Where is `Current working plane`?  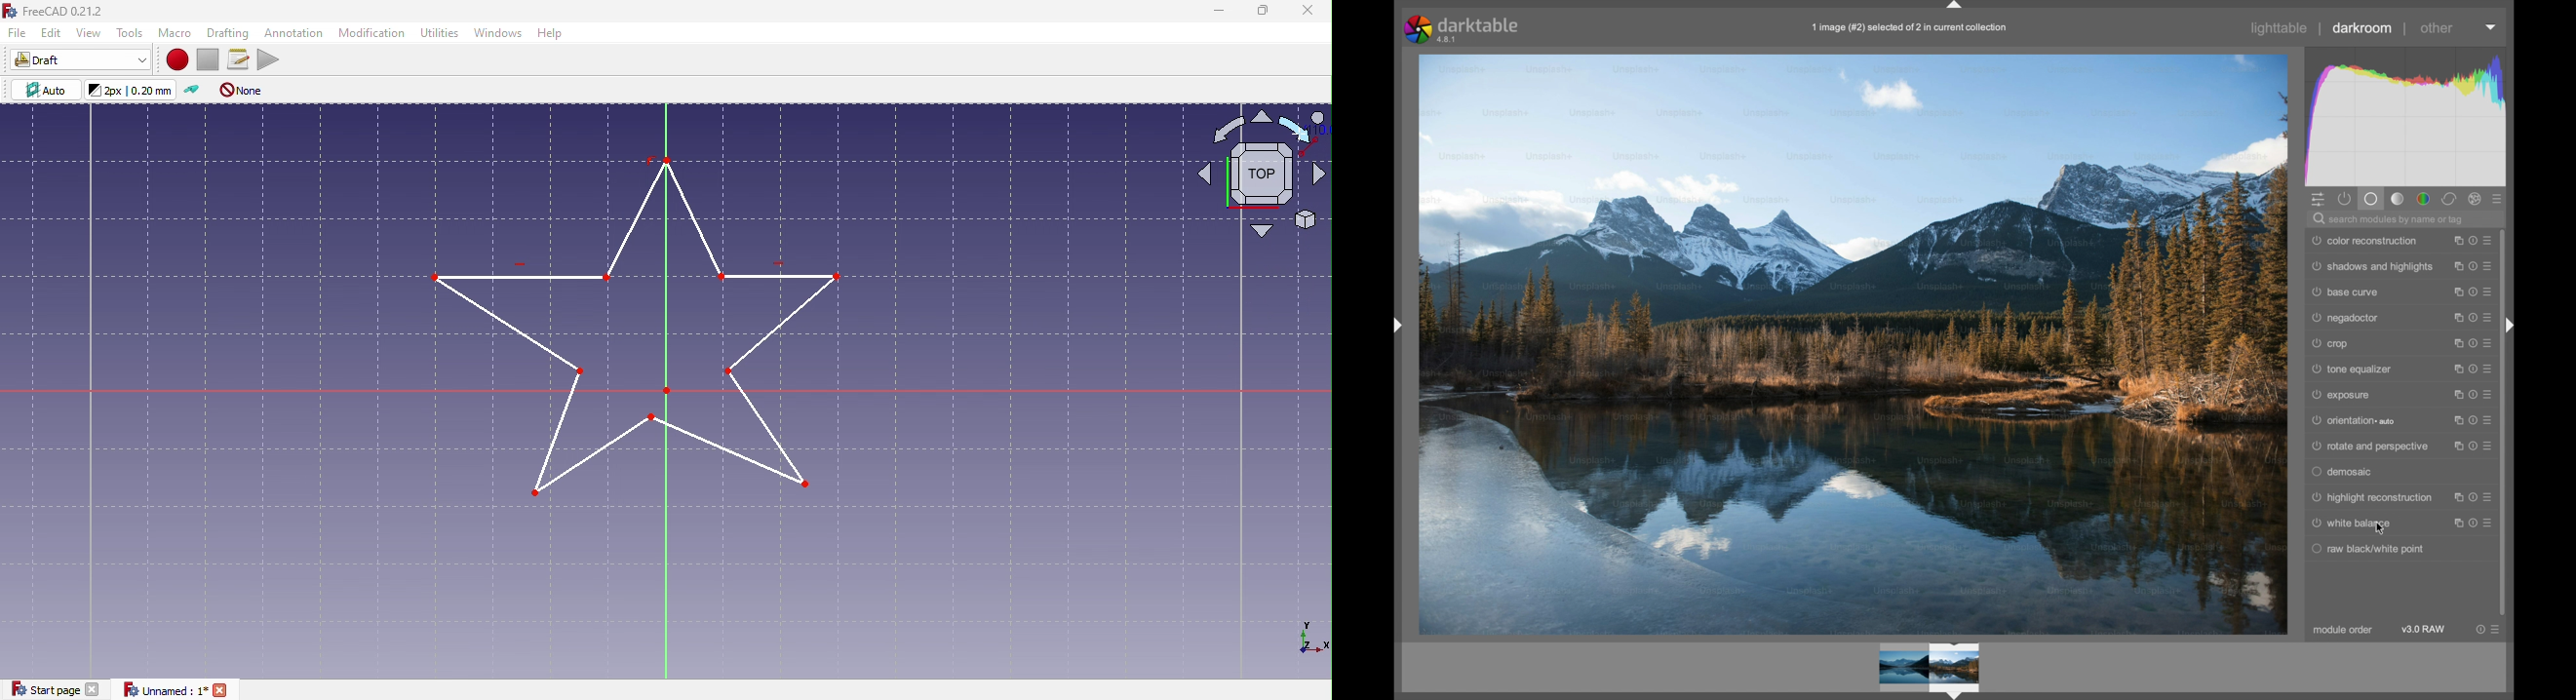
Current working plane is located at coordinates (48, 91).